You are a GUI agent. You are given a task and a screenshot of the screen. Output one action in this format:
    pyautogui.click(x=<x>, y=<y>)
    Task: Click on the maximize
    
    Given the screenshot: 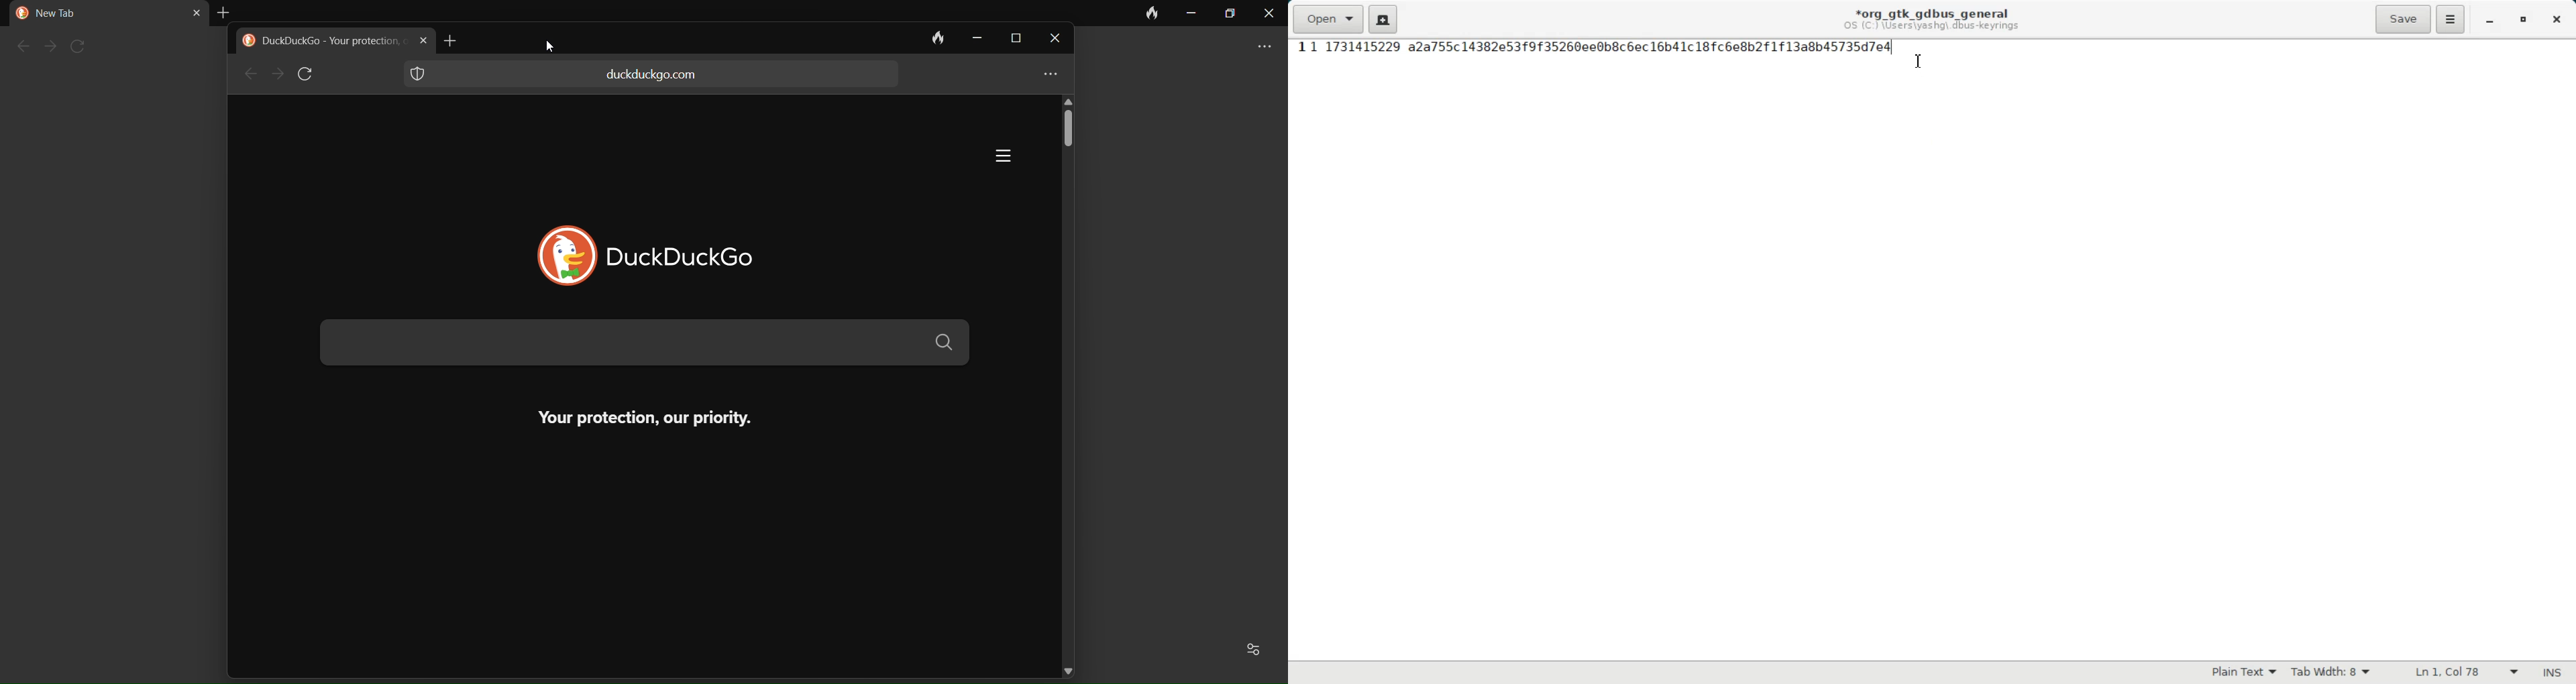 What is the action you would take?
    pyautogui.click(x=1012, y=40)
    